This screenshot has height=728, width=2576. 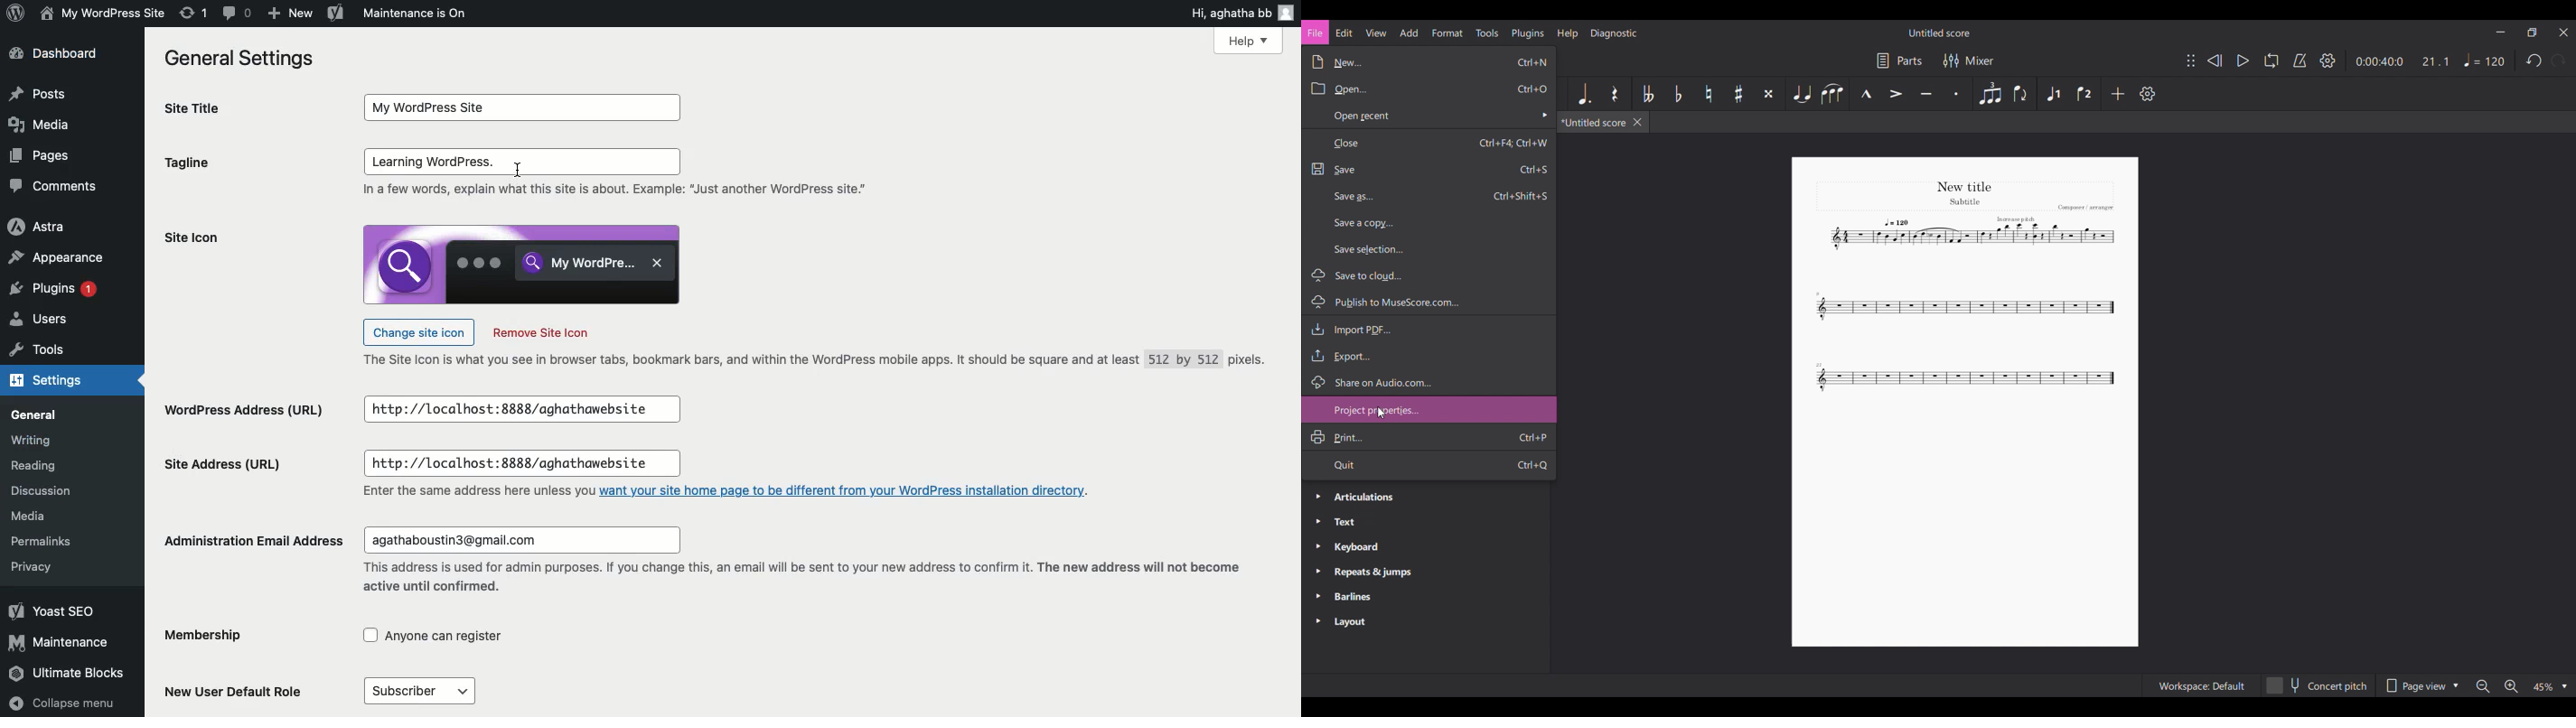 I want to click on Tagline, so click(x=198, y=160).